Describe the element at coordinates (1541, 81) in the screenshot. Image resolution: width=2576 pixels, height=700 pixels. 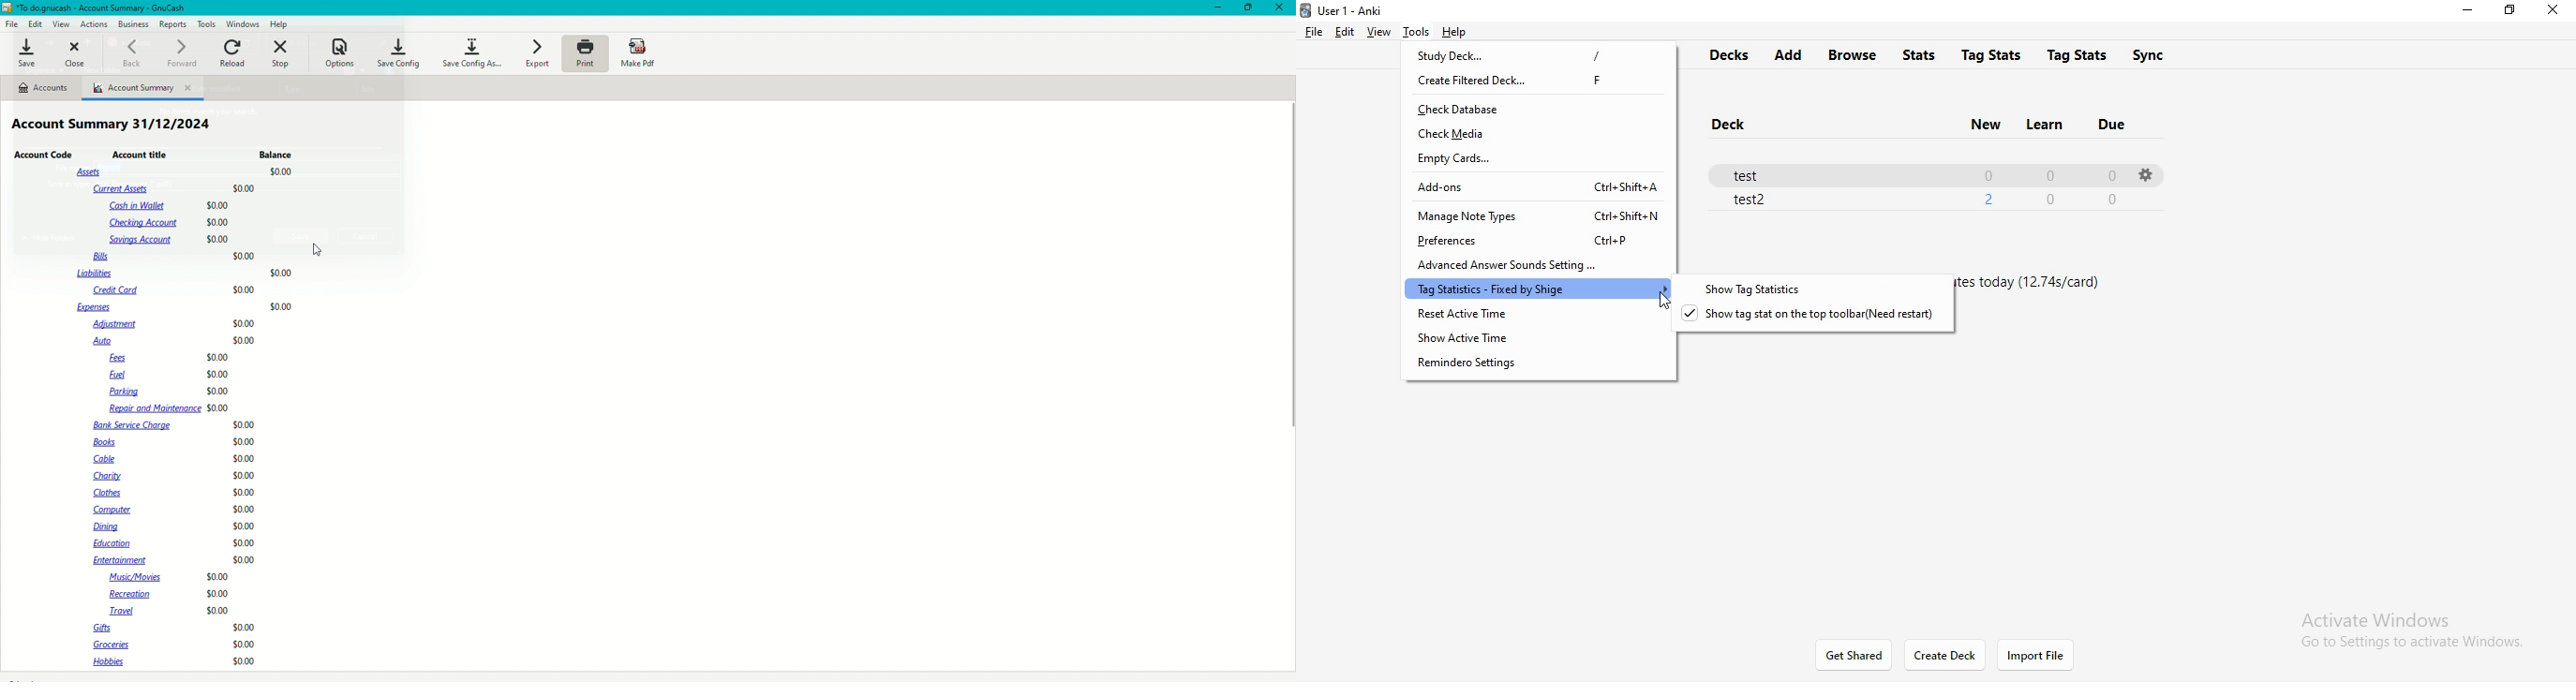
I see `create filtered deck` at that location.